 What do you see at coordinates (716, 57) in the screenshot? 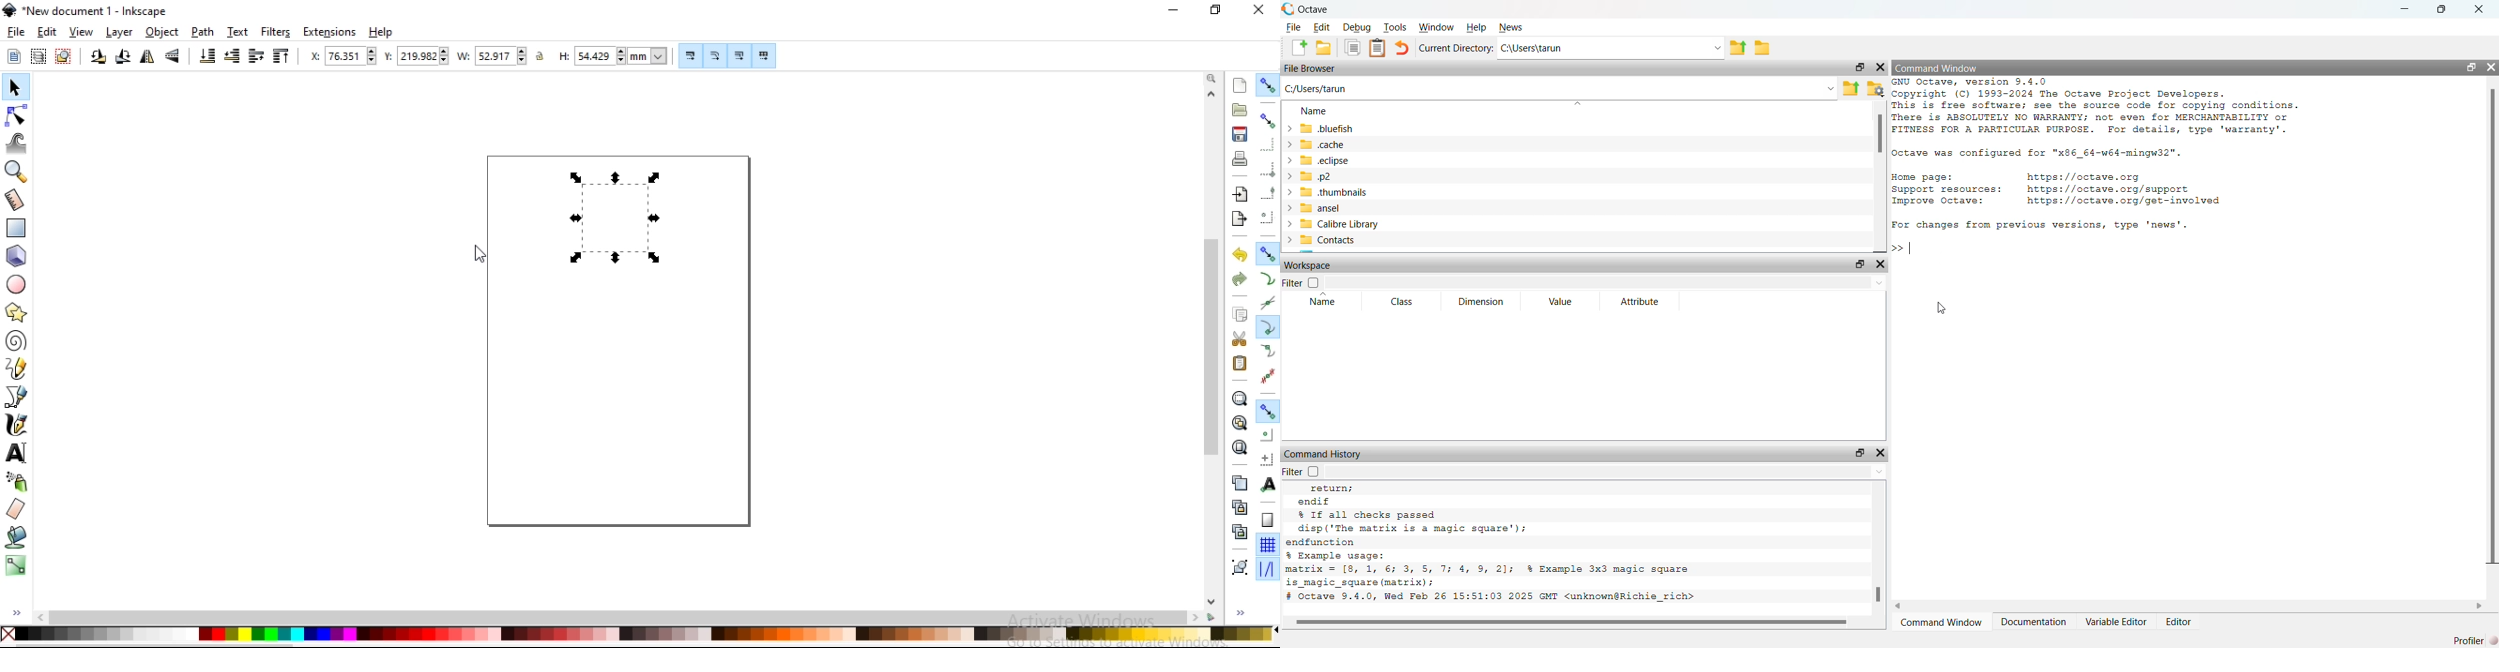
I see `scale radii of rounded corners` at bounding box center [716, 57].